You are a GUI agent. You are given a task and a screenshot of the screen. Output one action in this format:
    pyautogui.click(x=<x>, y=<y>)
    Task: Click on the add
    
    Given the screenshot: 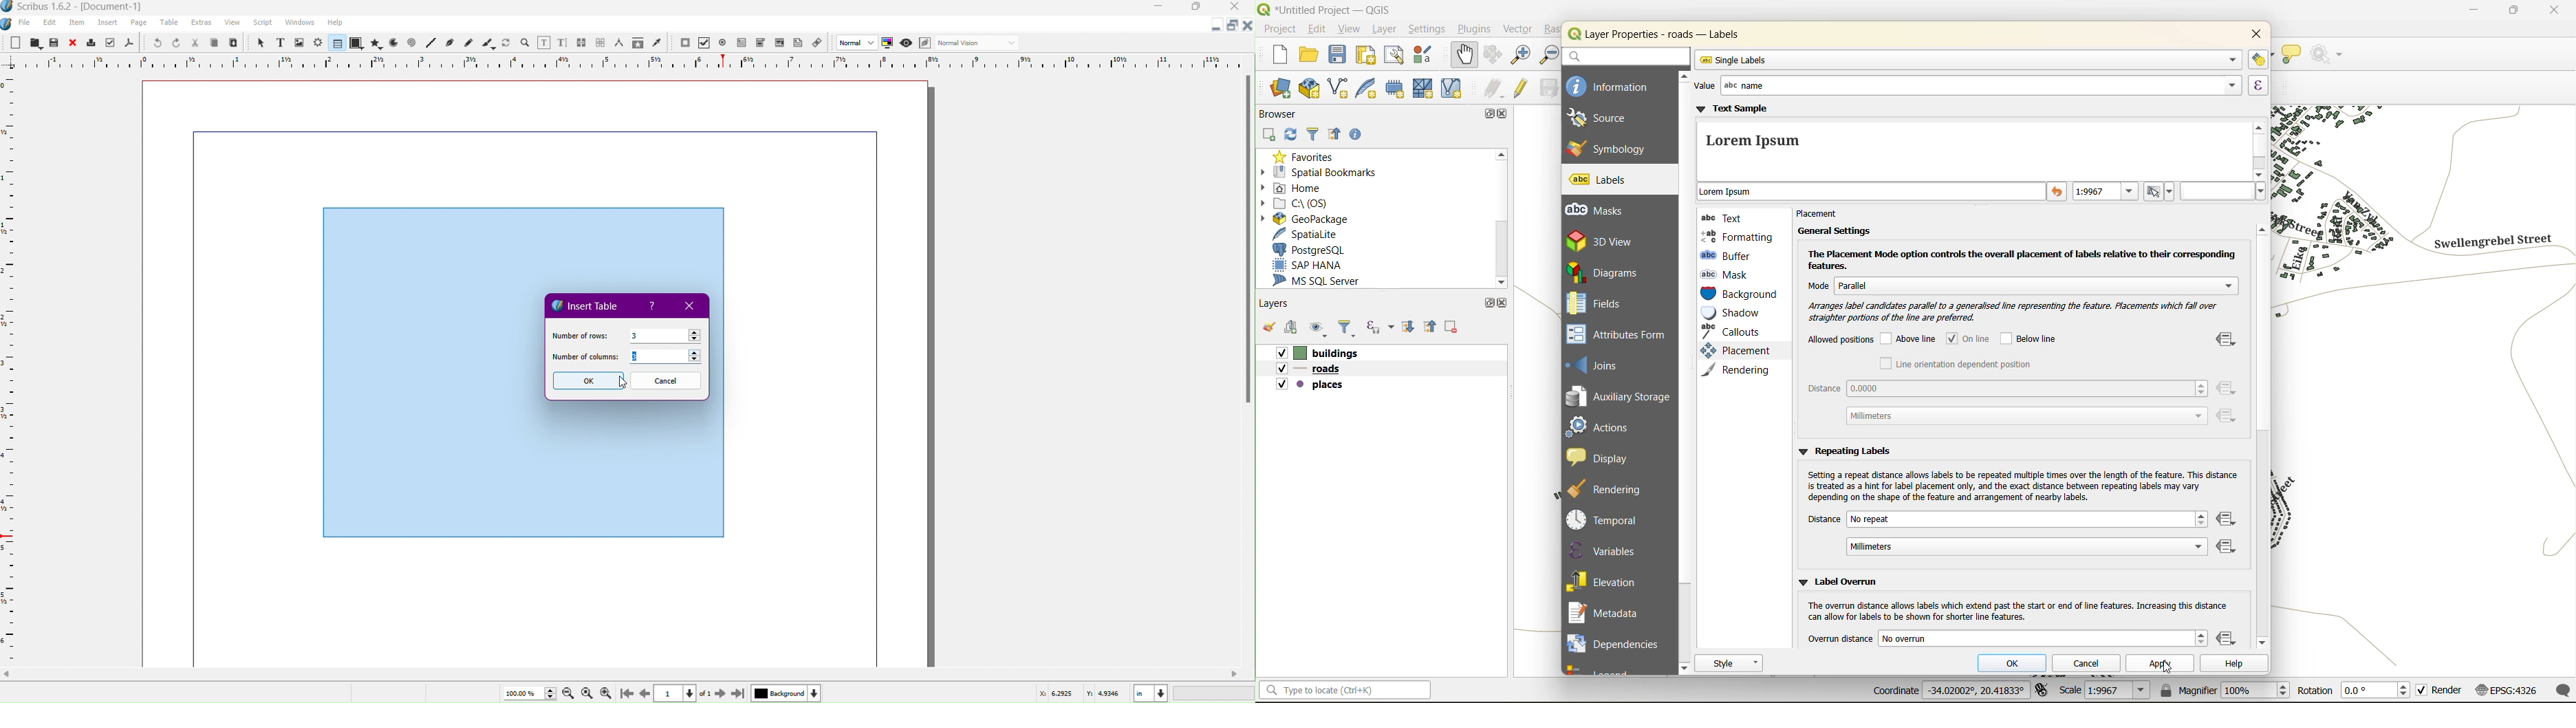 What is the action you would take?
    pyautogui.click(x=1270, y=135)
    